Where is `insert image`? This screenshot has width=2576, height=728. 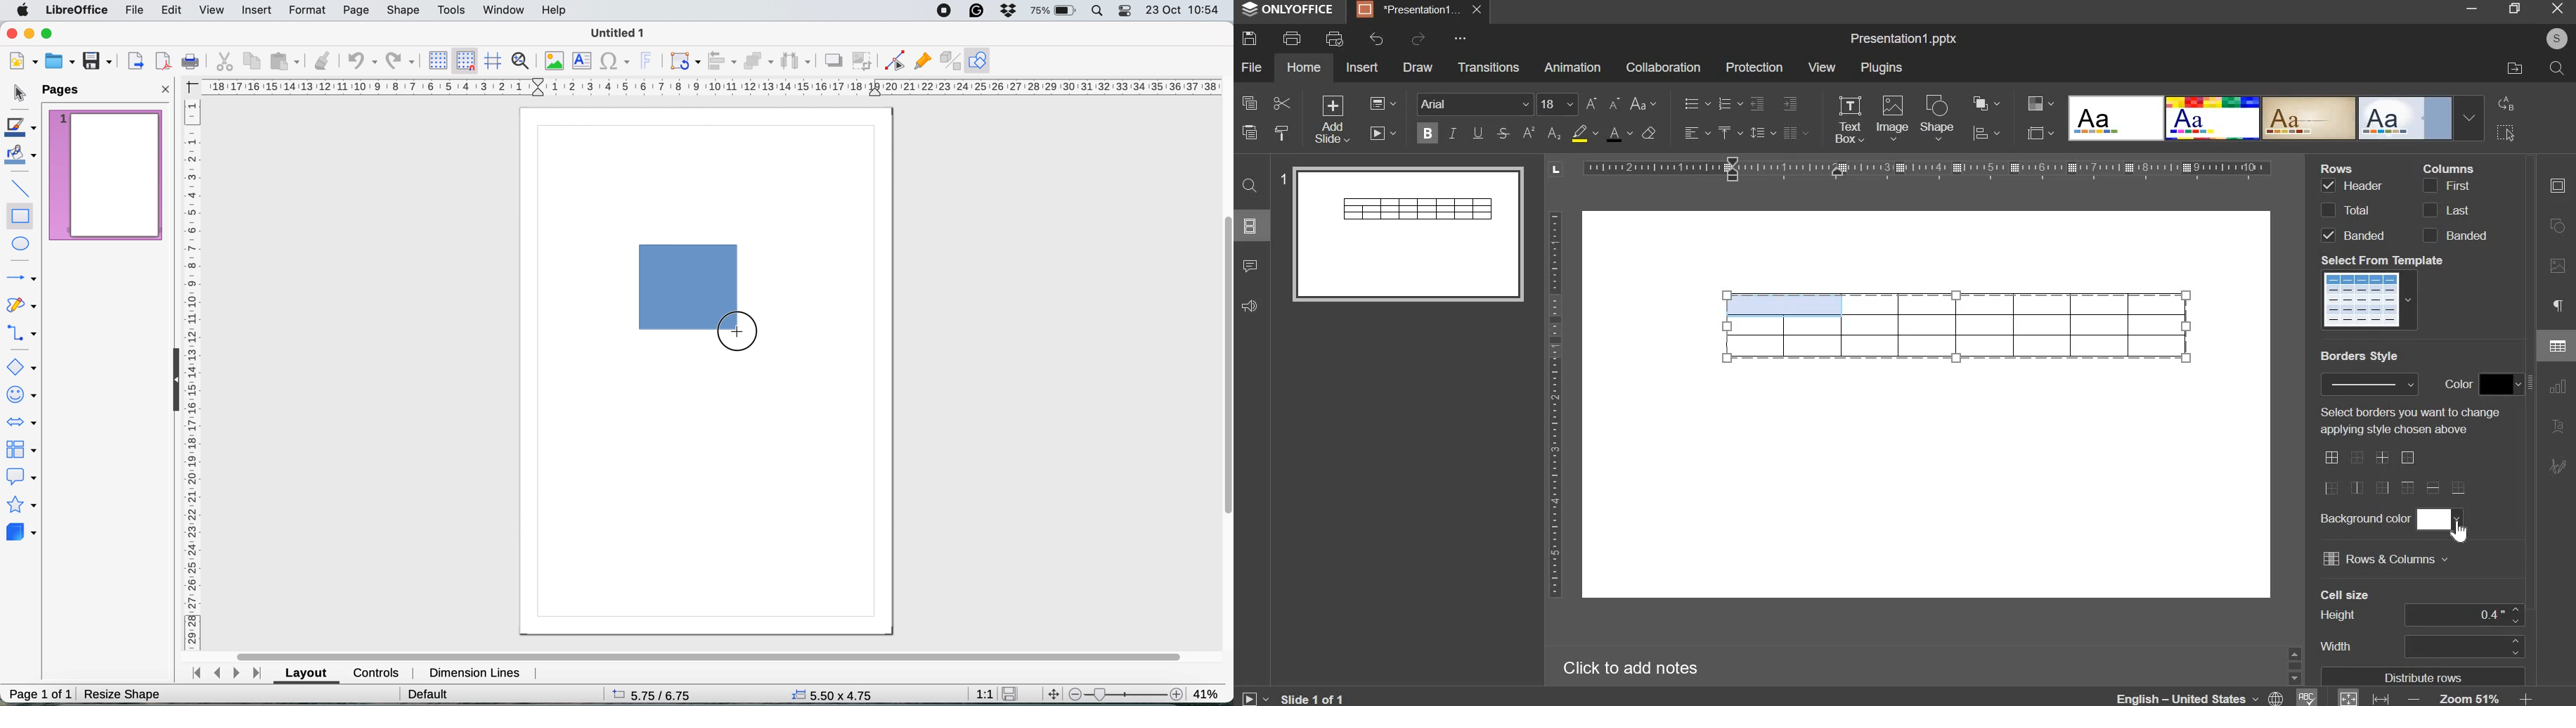
insert image is located at coordinates (558, 60).